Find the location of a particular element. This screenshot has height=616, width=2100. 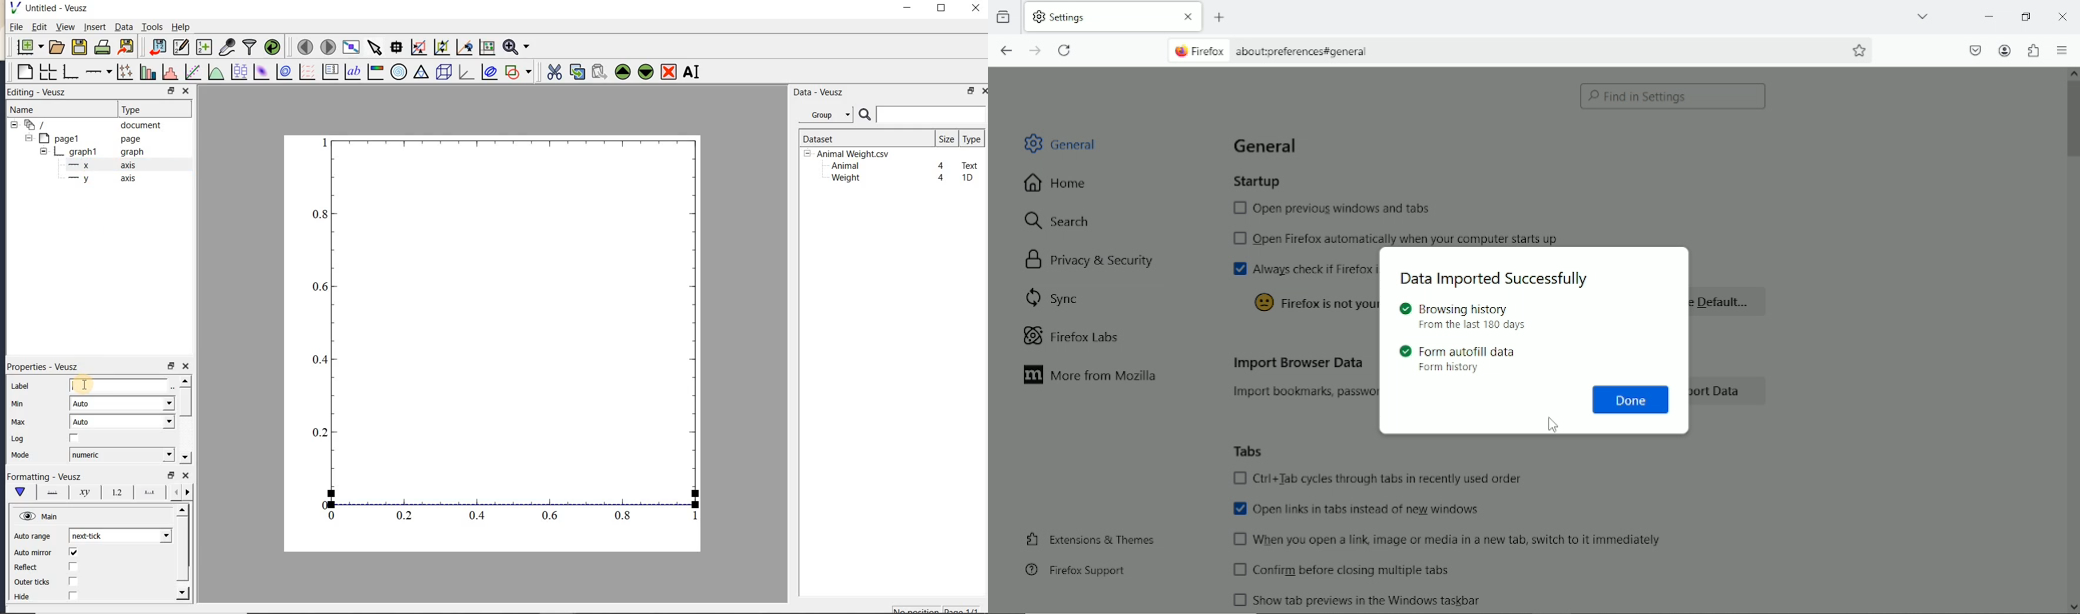

Editing - Veusz is located at coordinates (43, 92).